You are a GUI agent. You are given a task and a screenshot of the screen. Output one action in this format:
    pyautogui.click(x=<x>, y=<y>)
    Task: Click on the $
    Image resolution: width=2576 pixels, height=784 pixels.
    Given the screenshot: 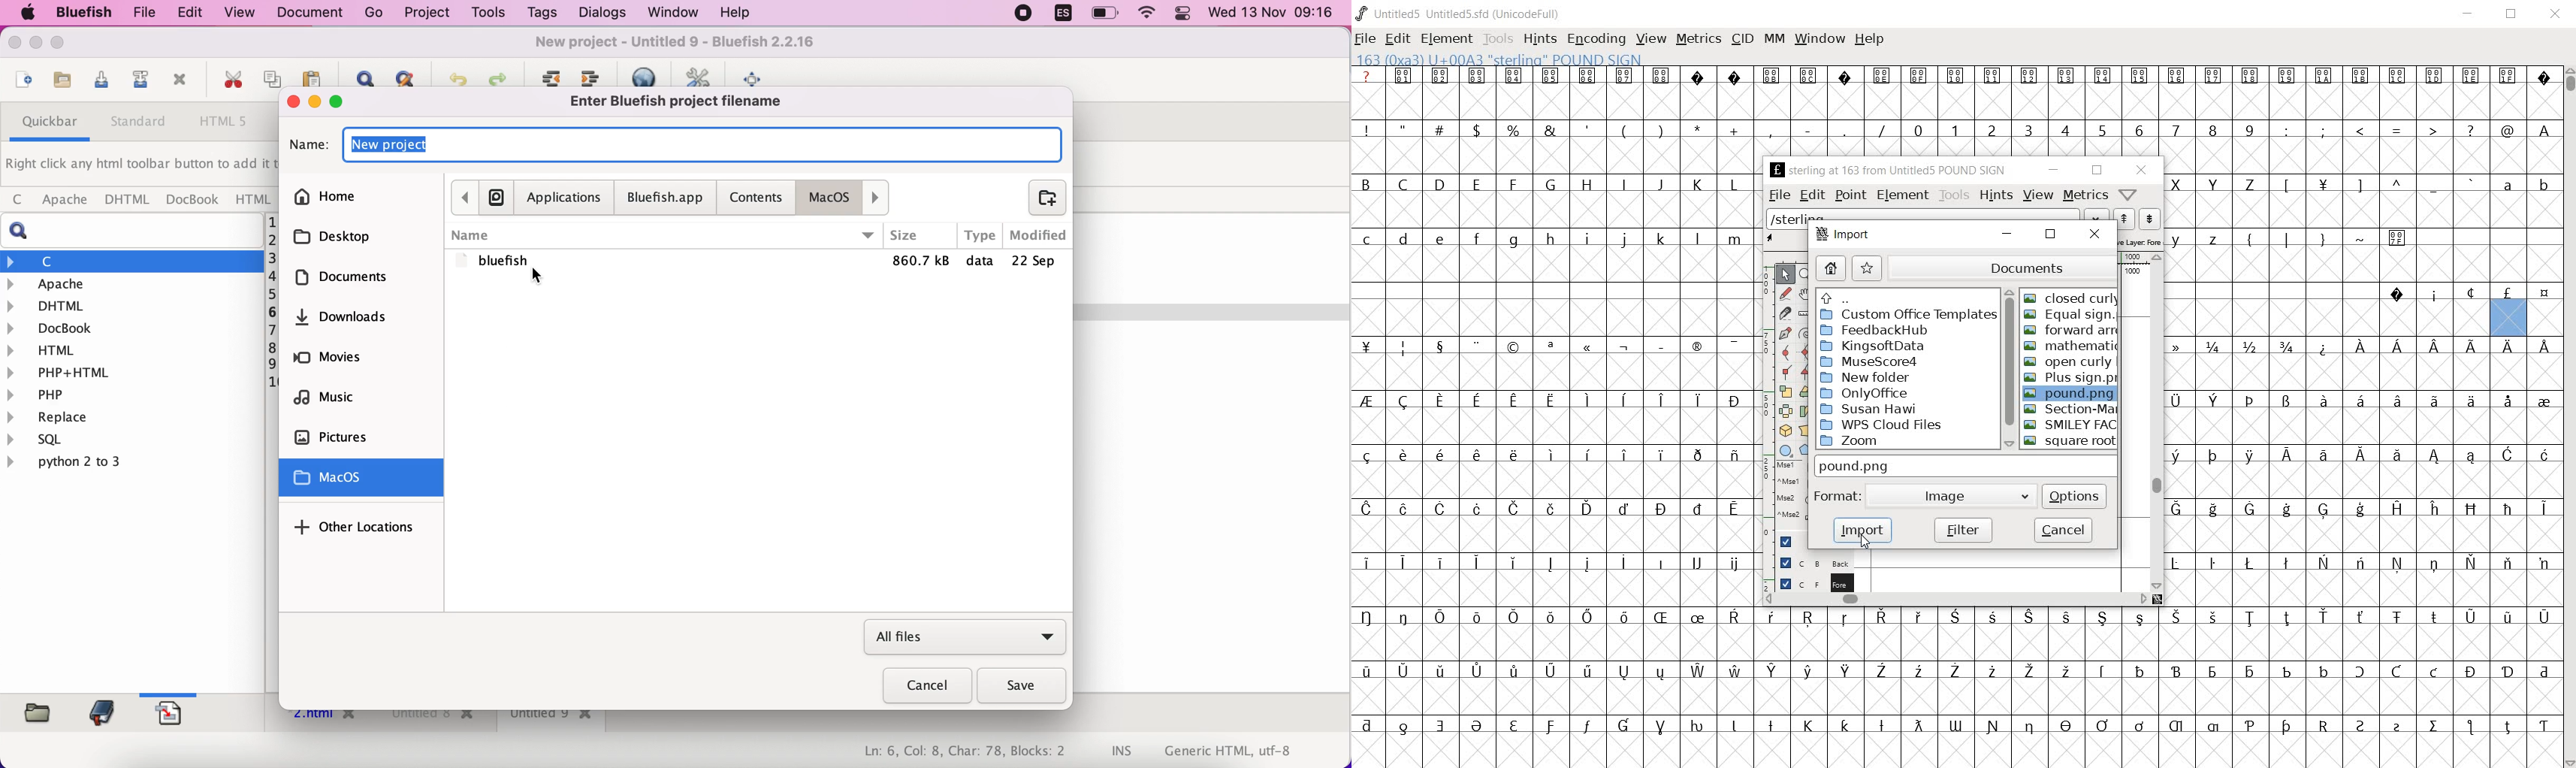 What is the action you would take?
    pyautogui.click(x=1479, y=130)
    